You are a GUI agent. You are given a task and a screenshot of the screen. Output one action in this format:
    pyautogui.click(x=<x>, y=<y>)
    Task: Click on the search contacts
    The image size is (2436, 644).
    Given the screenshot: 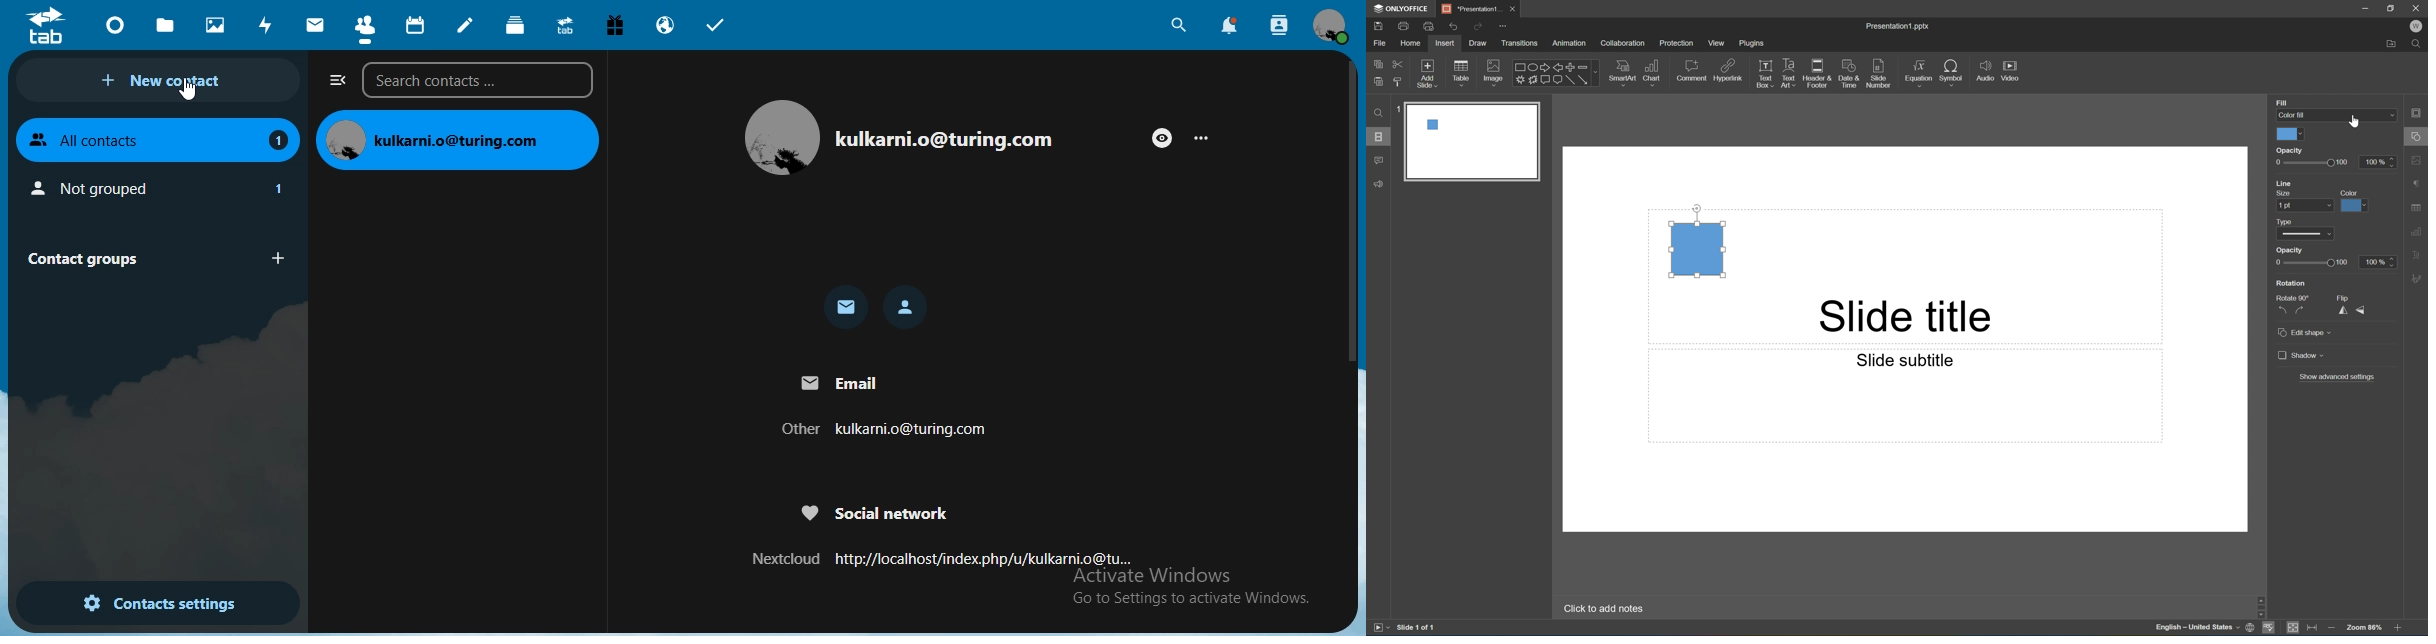 What is the action you would take?
    pyautogui.click(x=1280, y=27)
    